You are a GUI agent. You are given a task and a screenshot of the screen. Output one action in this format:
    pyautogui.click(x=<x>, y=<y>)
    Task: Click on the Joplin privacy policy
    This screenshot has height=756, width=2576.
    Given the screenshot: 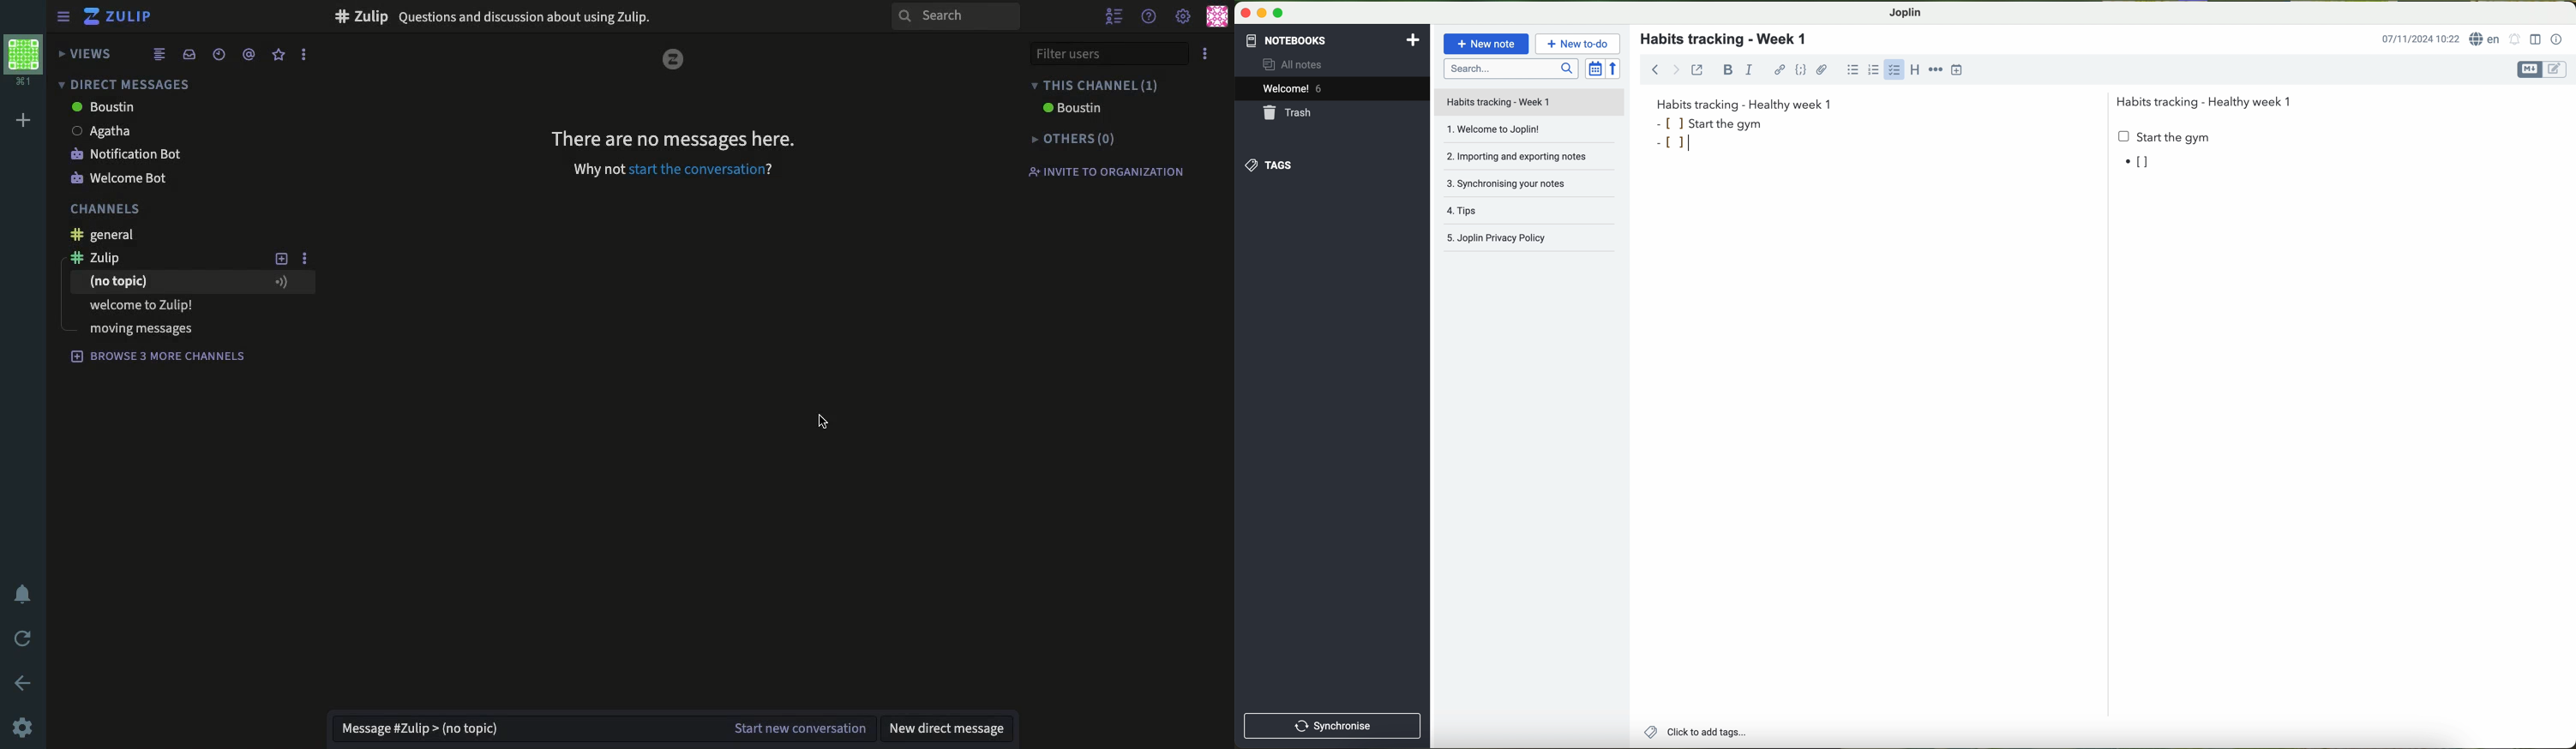 What is the action you would take?
    pyautogui.click(x=1530, y=240)
    